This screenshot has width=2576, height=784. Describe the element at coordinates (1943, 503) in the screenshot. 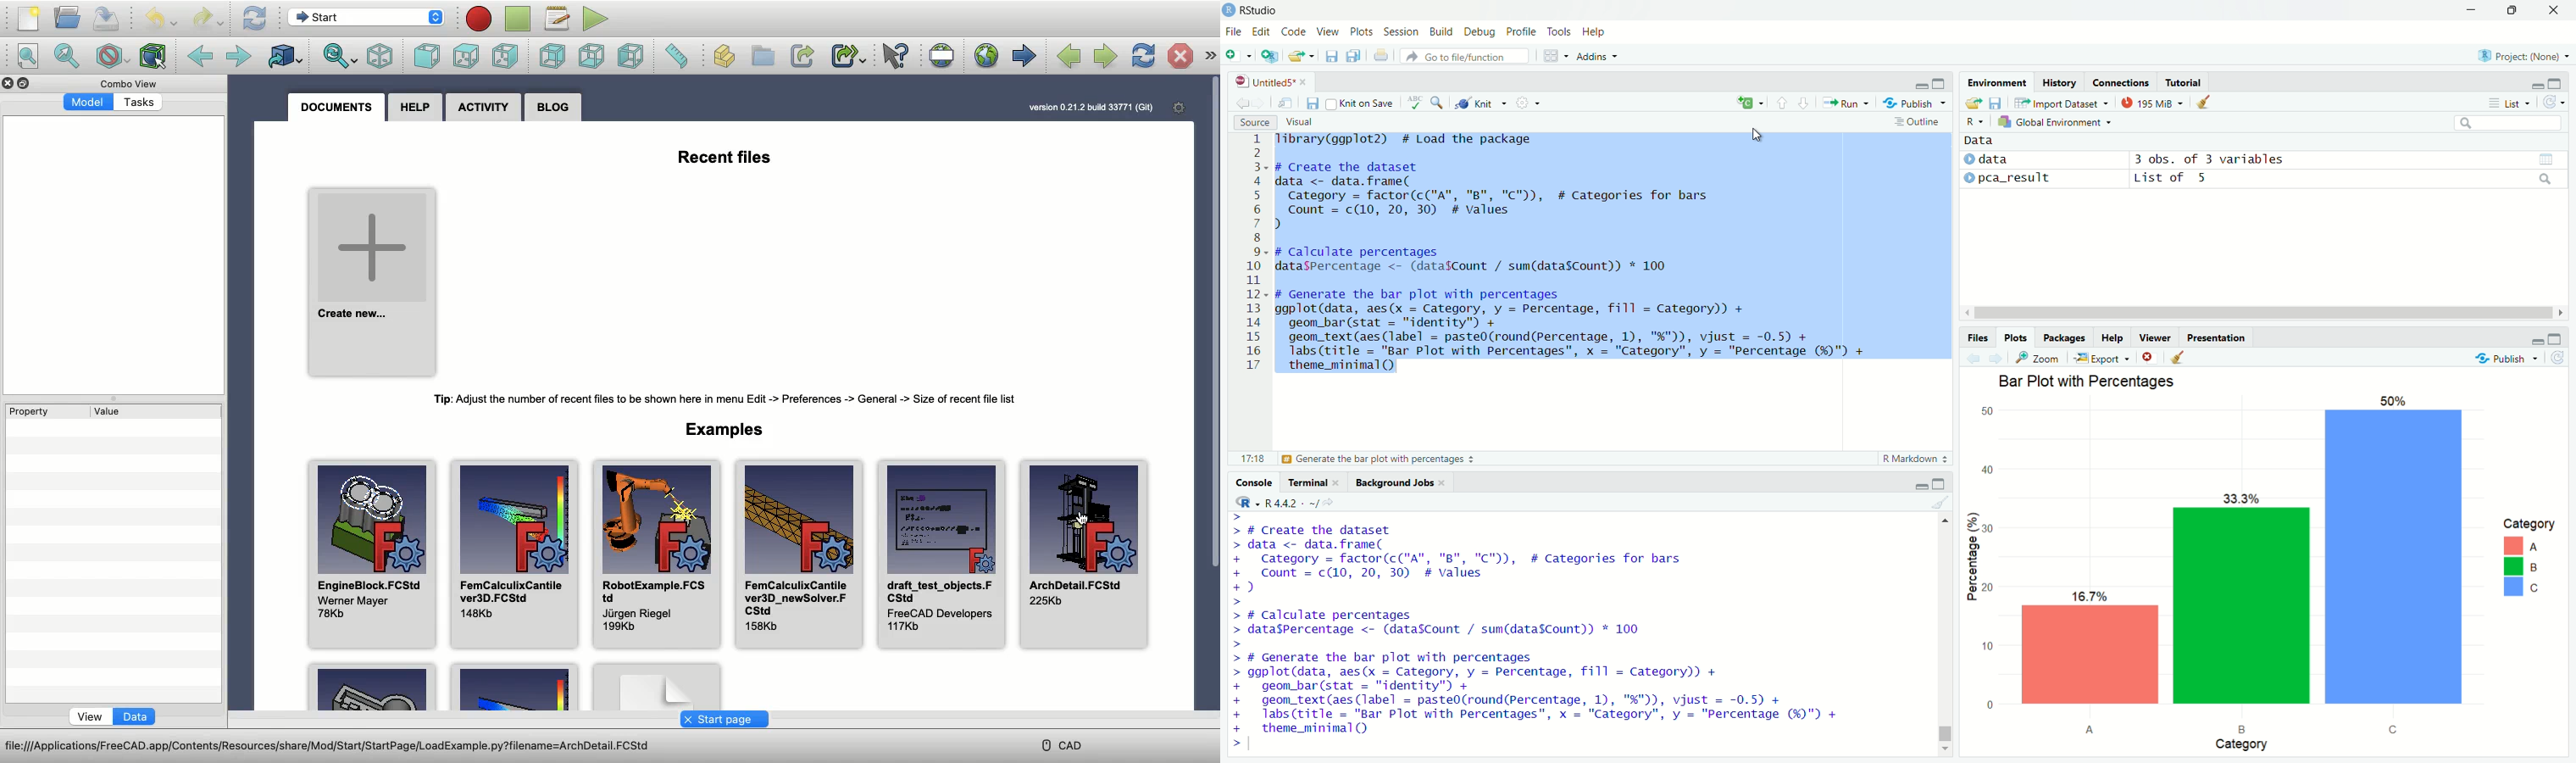

I see `clear console` at that location.